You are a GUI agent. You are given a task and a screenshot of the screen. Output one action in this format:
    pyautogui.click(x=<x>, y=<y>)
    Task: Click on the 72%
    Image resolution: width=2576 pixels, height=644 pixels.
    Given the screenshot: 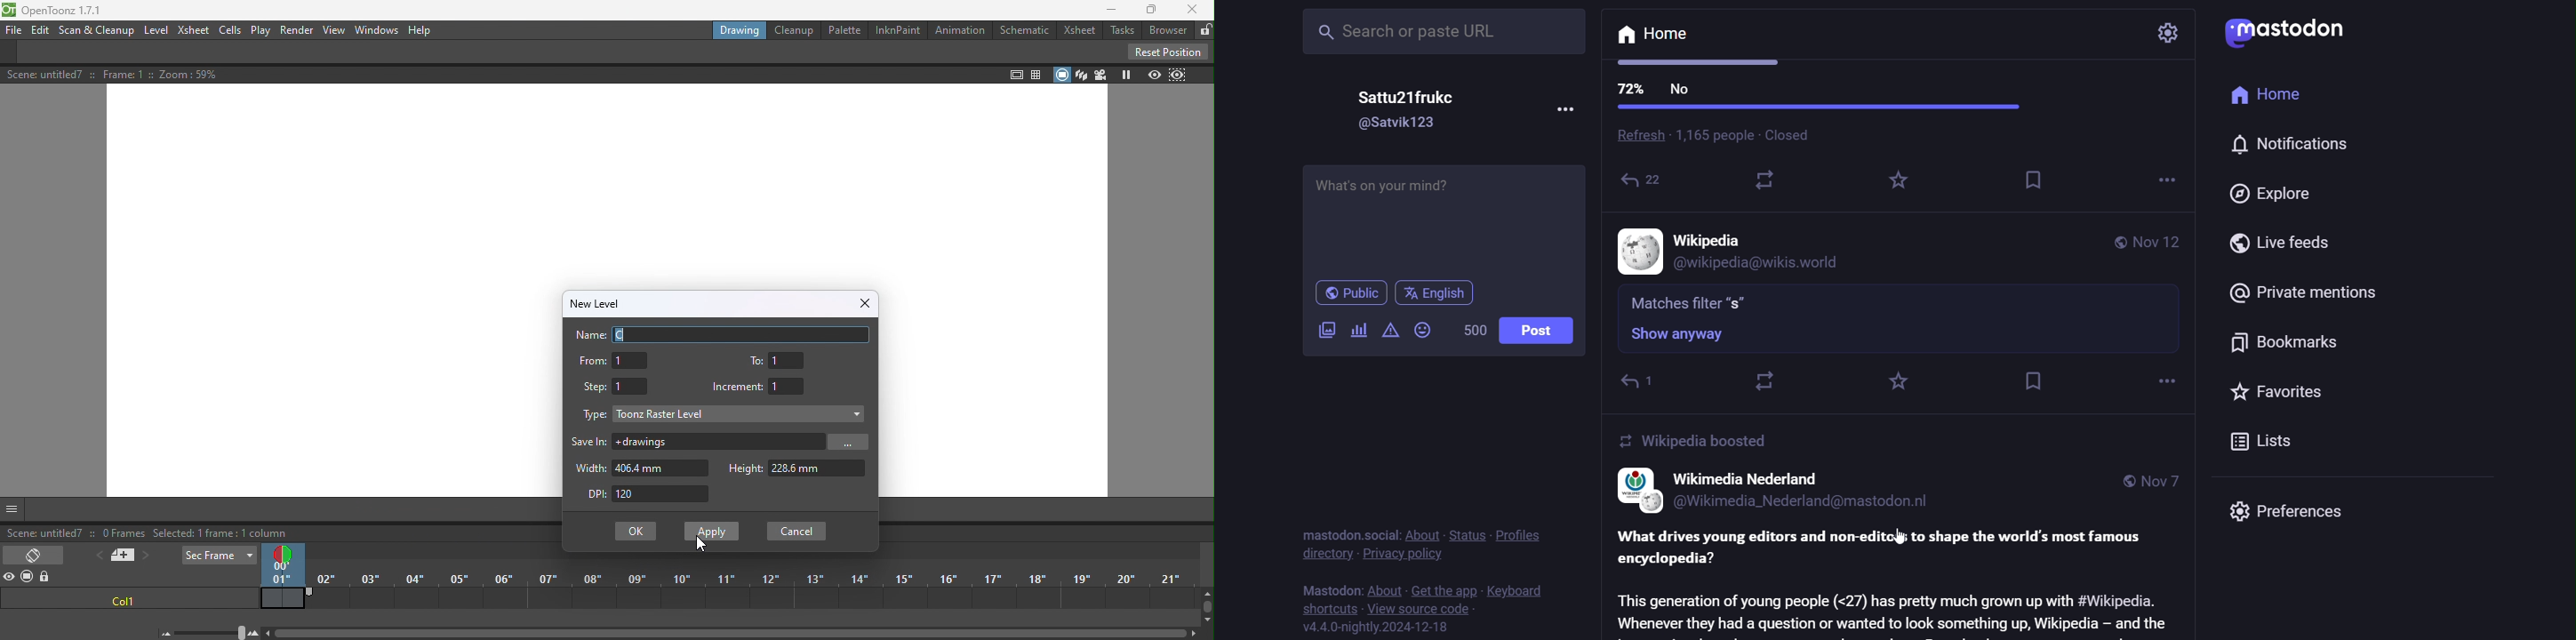 What is the action you would take?
    pyautogui.click(x=1630, y=88)
    